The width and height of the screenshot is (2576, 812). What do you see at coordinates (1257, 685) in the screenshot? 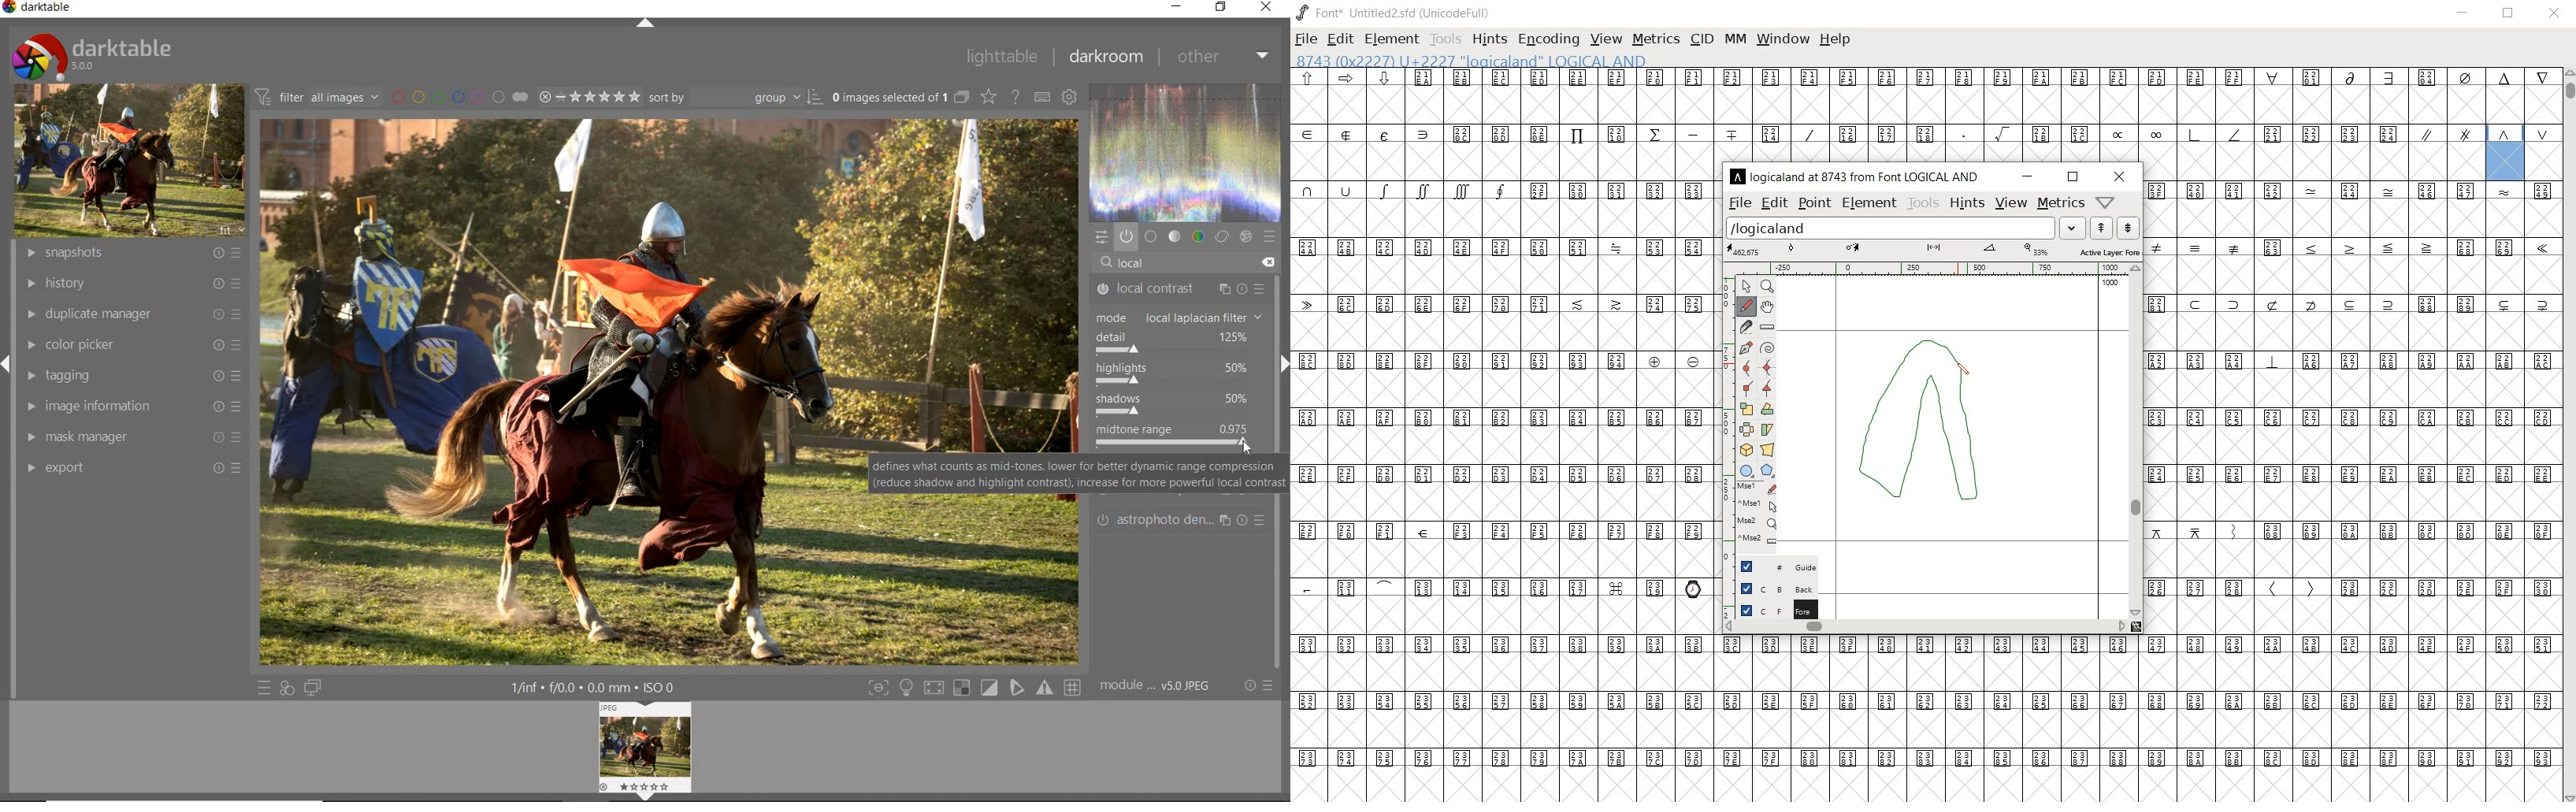
I see `reset or presets & preferences` at bounding box center [1257, 685].